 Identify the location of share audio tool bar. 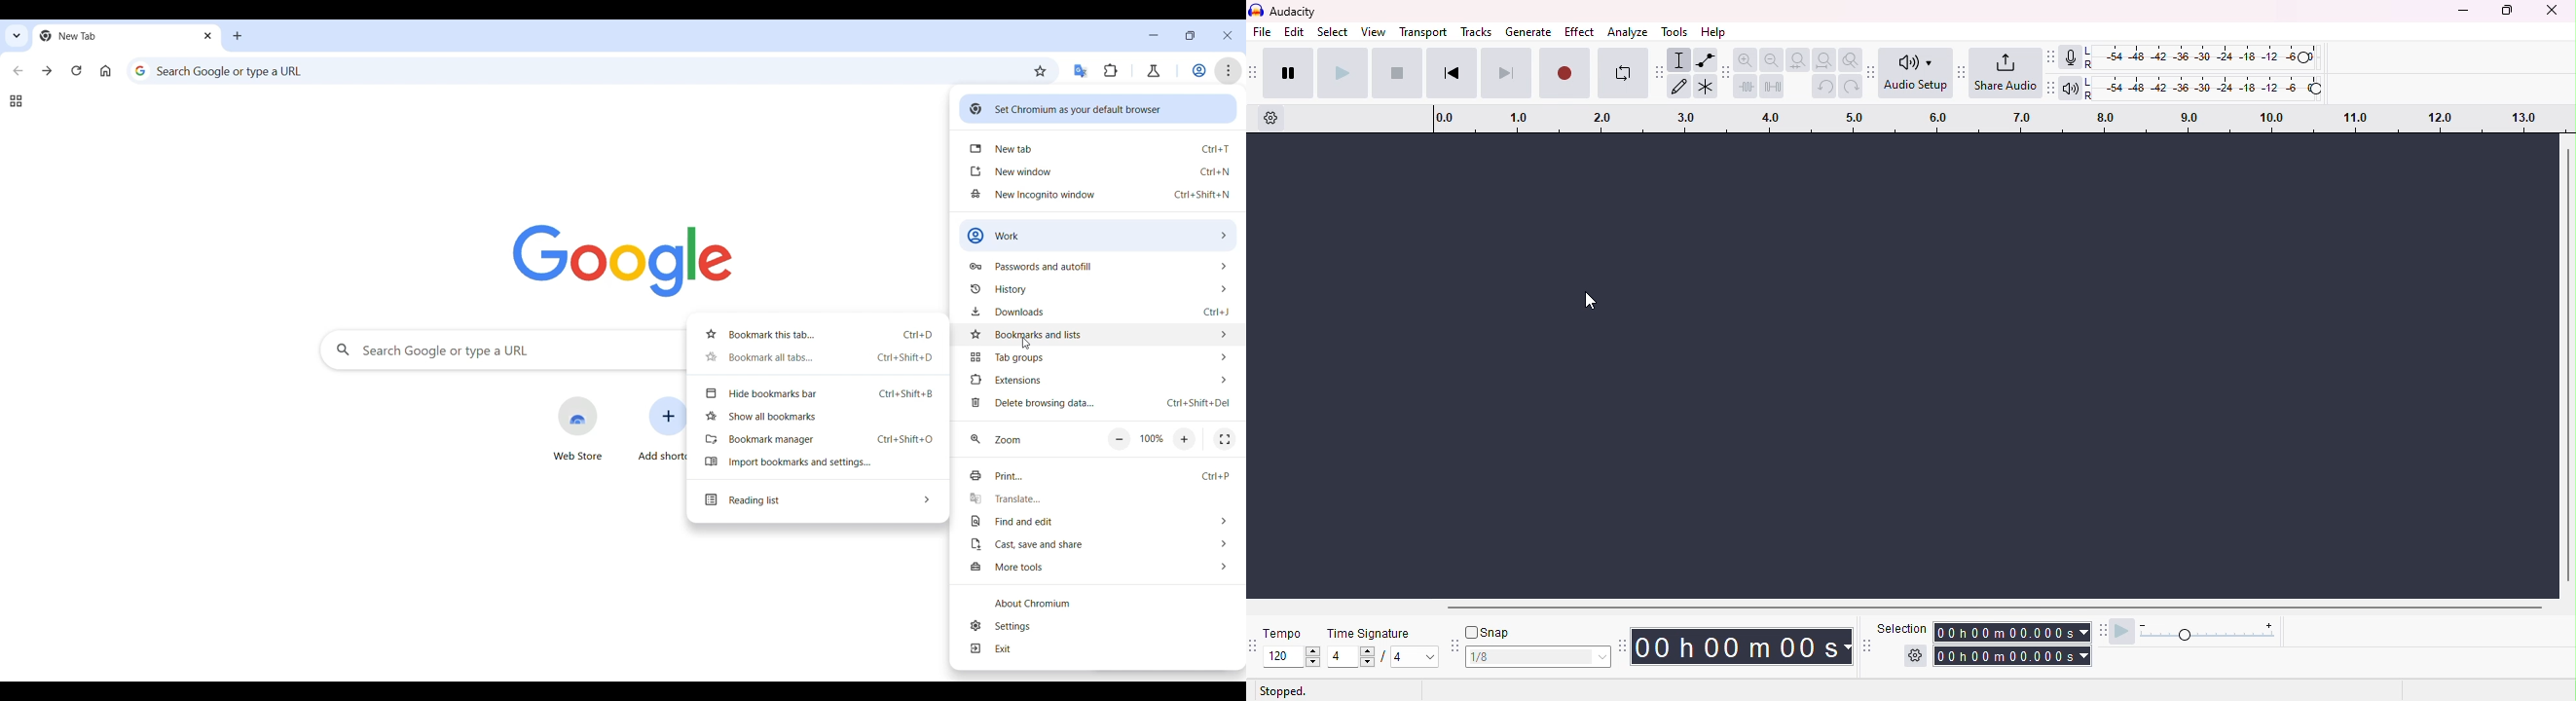
(1960, 72).